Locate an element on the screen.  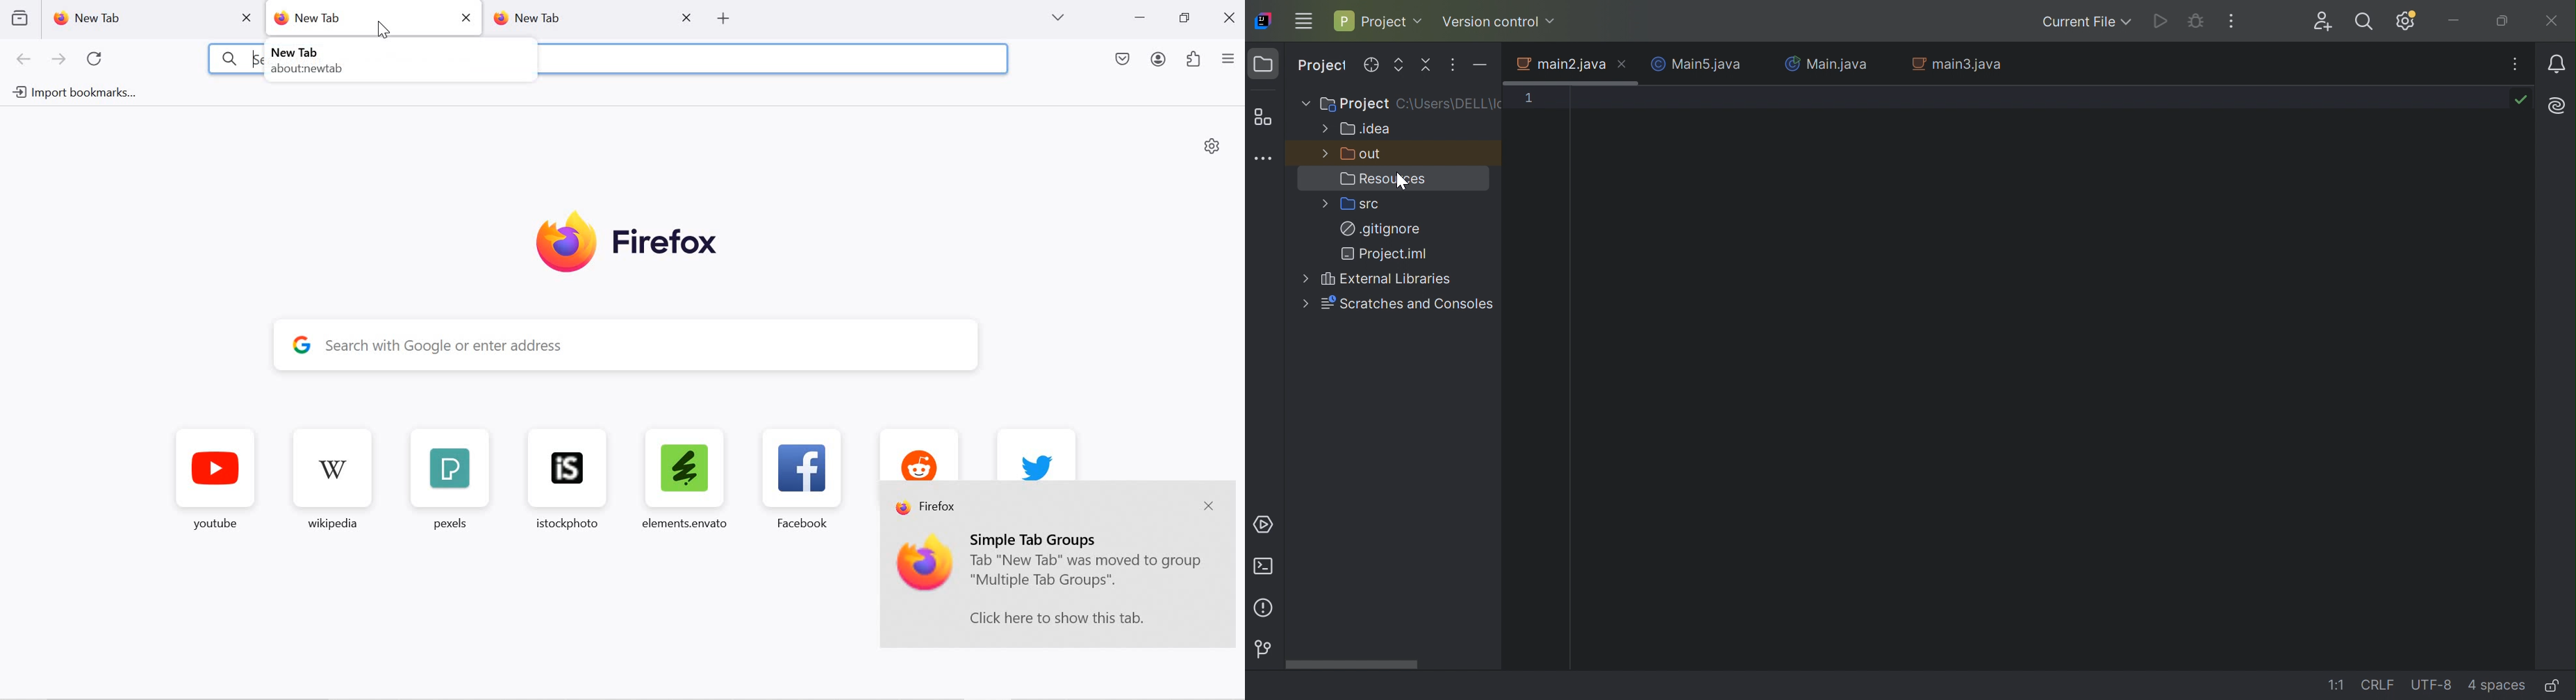
next page is located at coordinates (59, 60).